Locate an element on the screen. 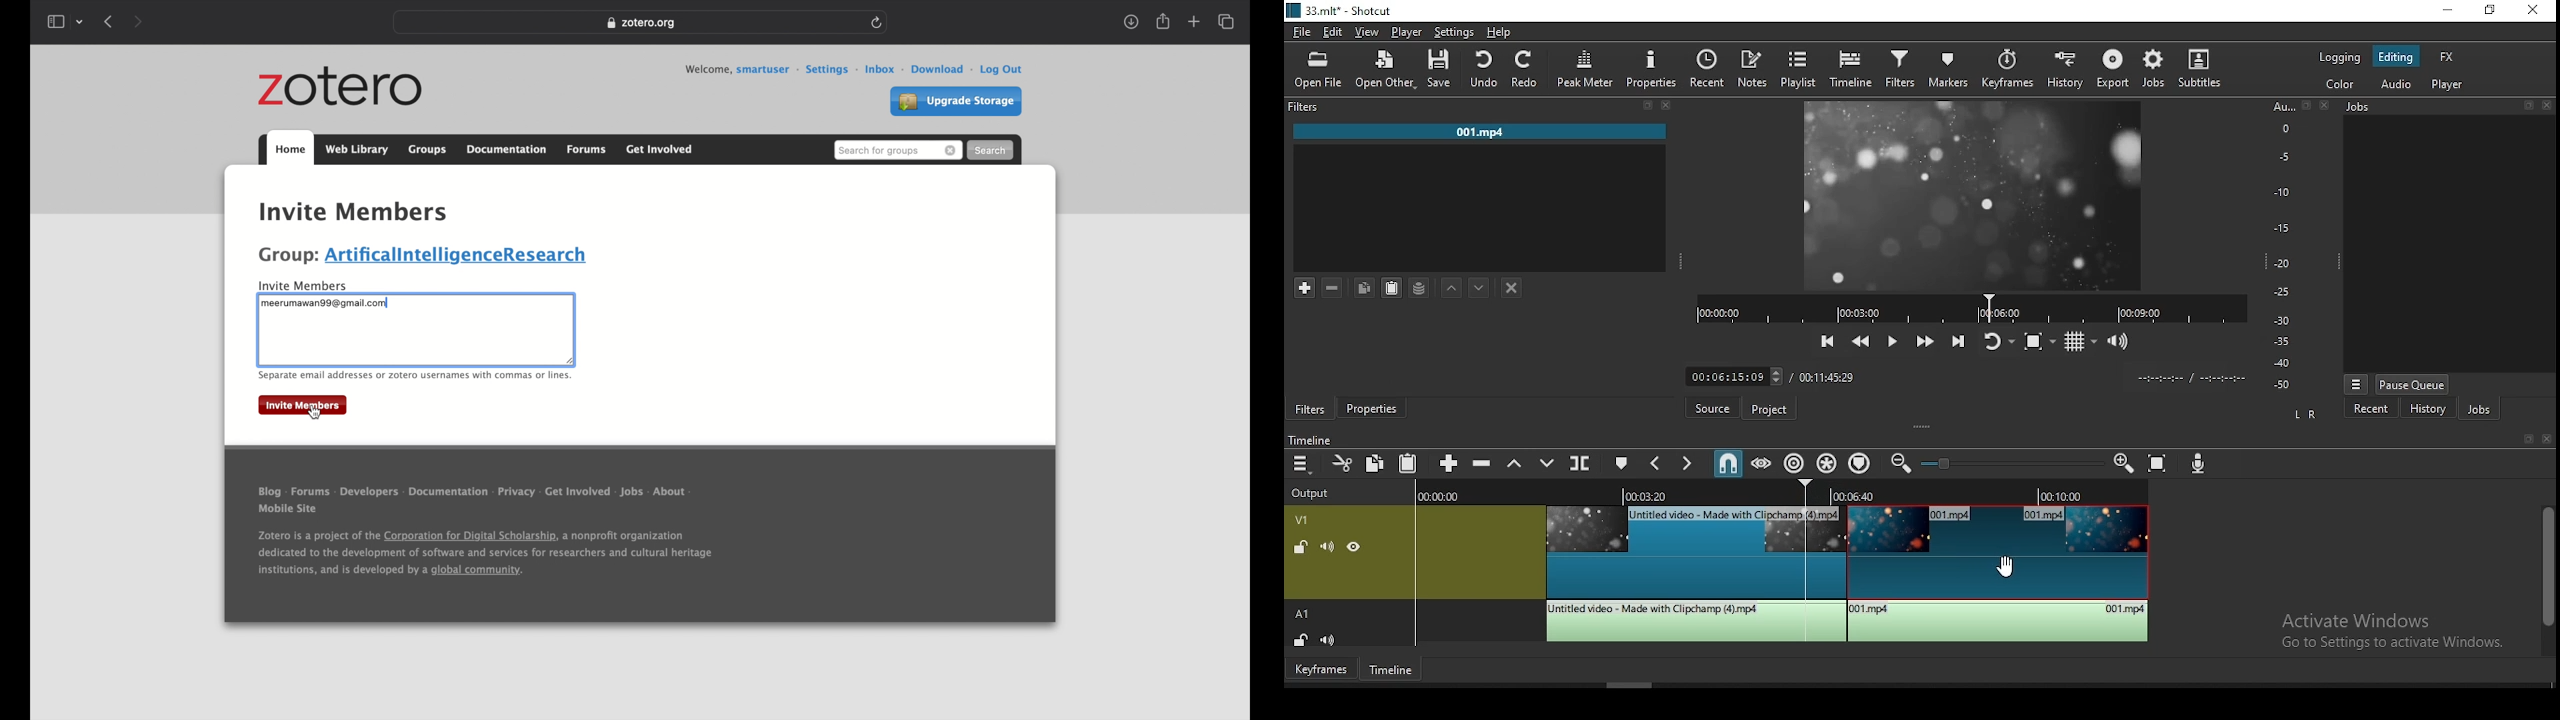 This screenshot has width=2576, height=728. highlighted text boundary is located at coordinates (575, 328).